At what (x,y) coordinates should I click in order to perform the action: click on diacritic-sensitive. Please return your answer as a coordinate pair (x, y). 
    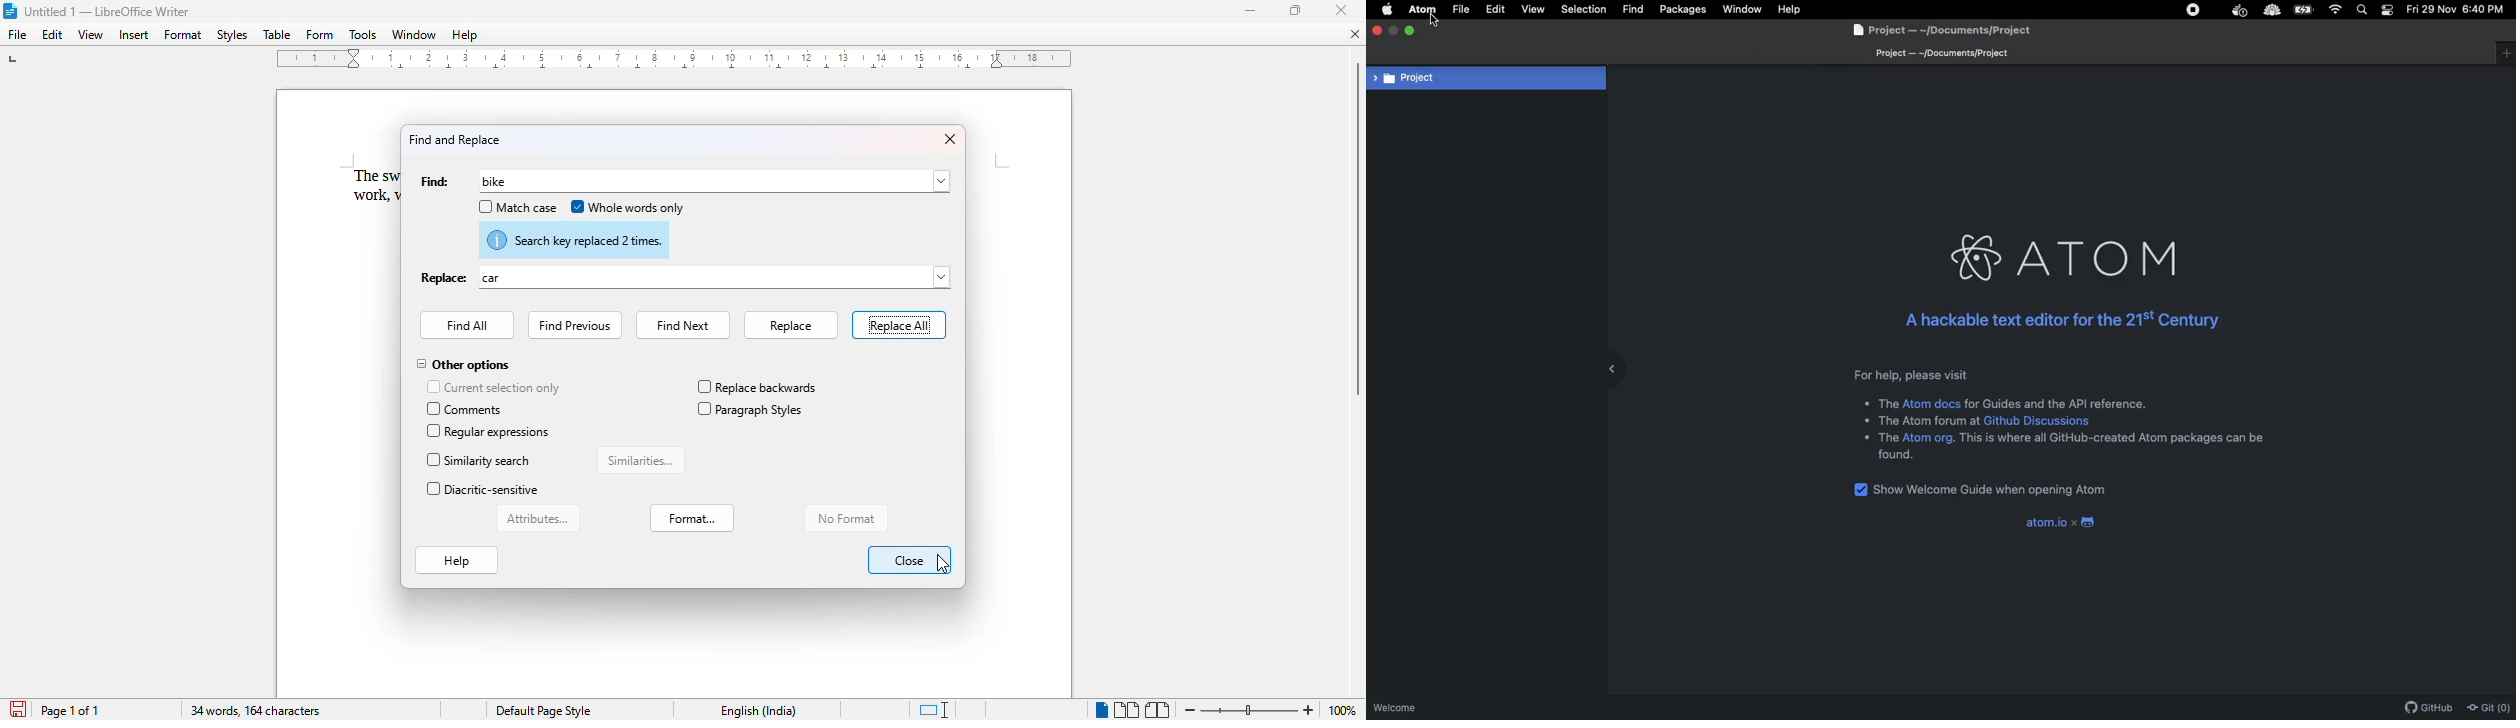
    Looking at the image, I should click on (483, 490).